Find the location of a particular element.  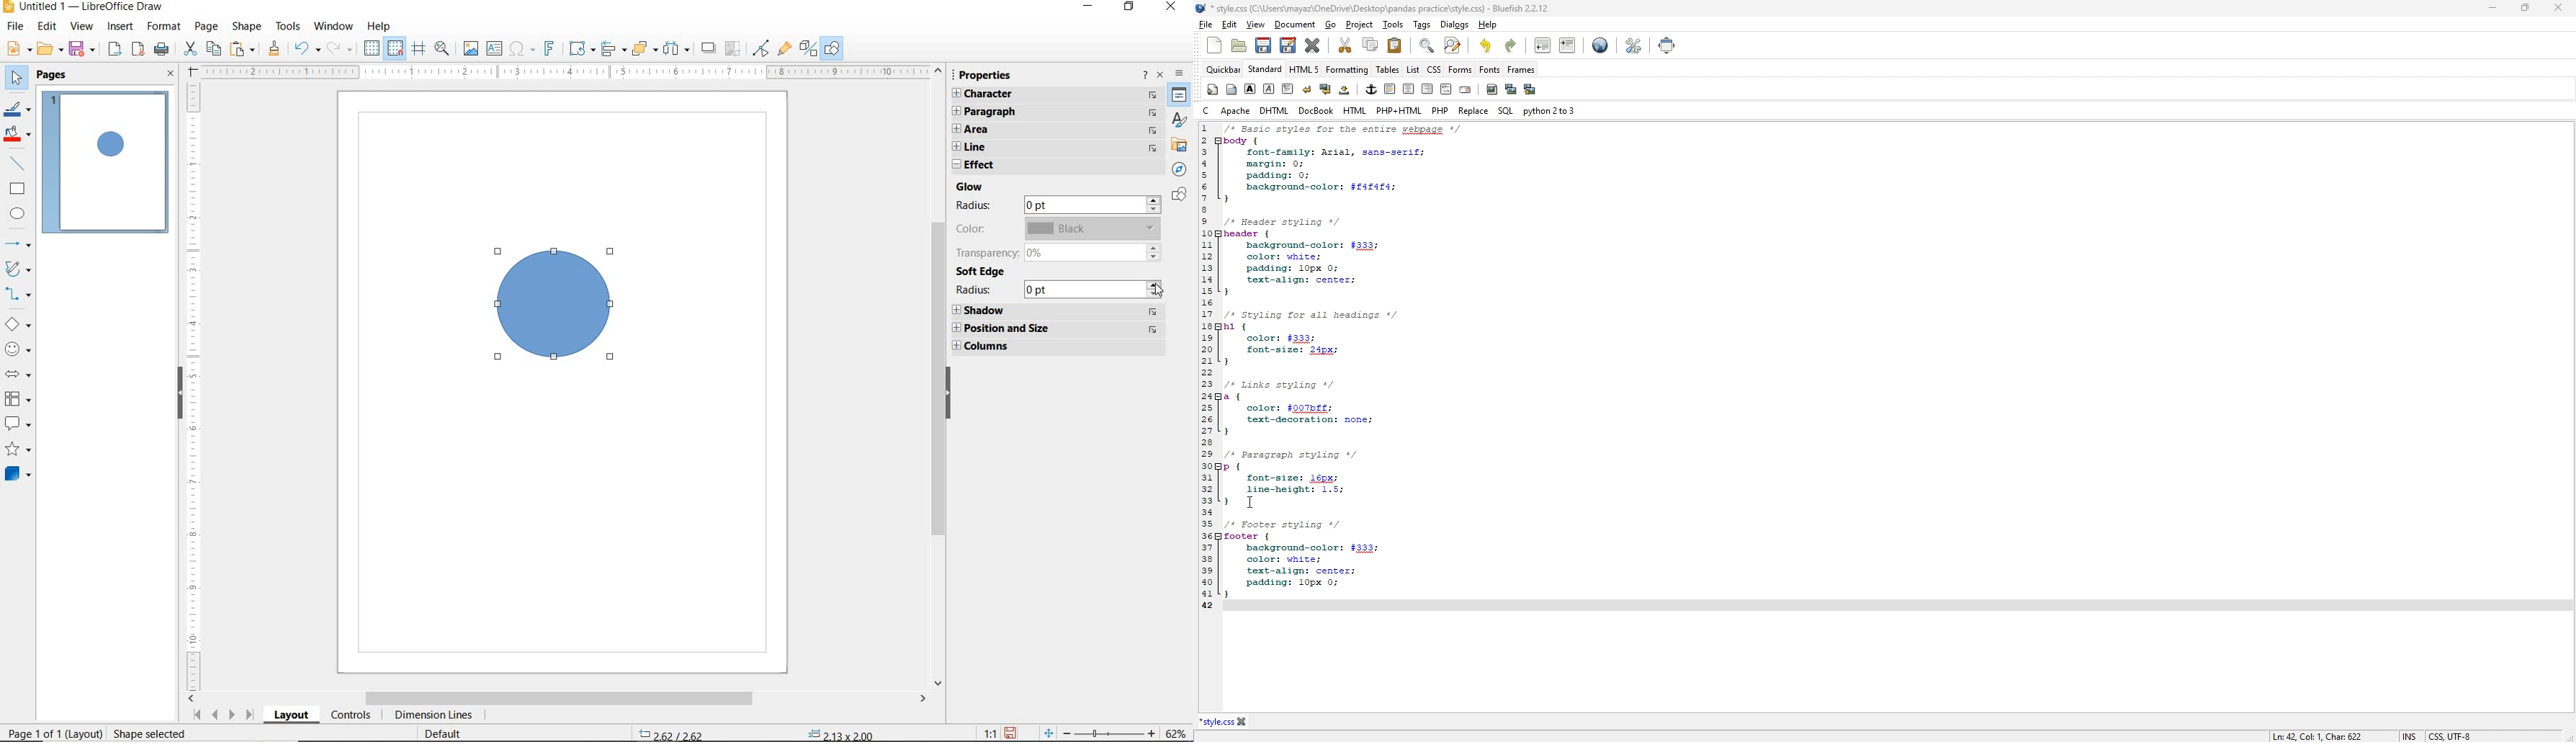

COLUMNS is located at coordinates (1061, 348).